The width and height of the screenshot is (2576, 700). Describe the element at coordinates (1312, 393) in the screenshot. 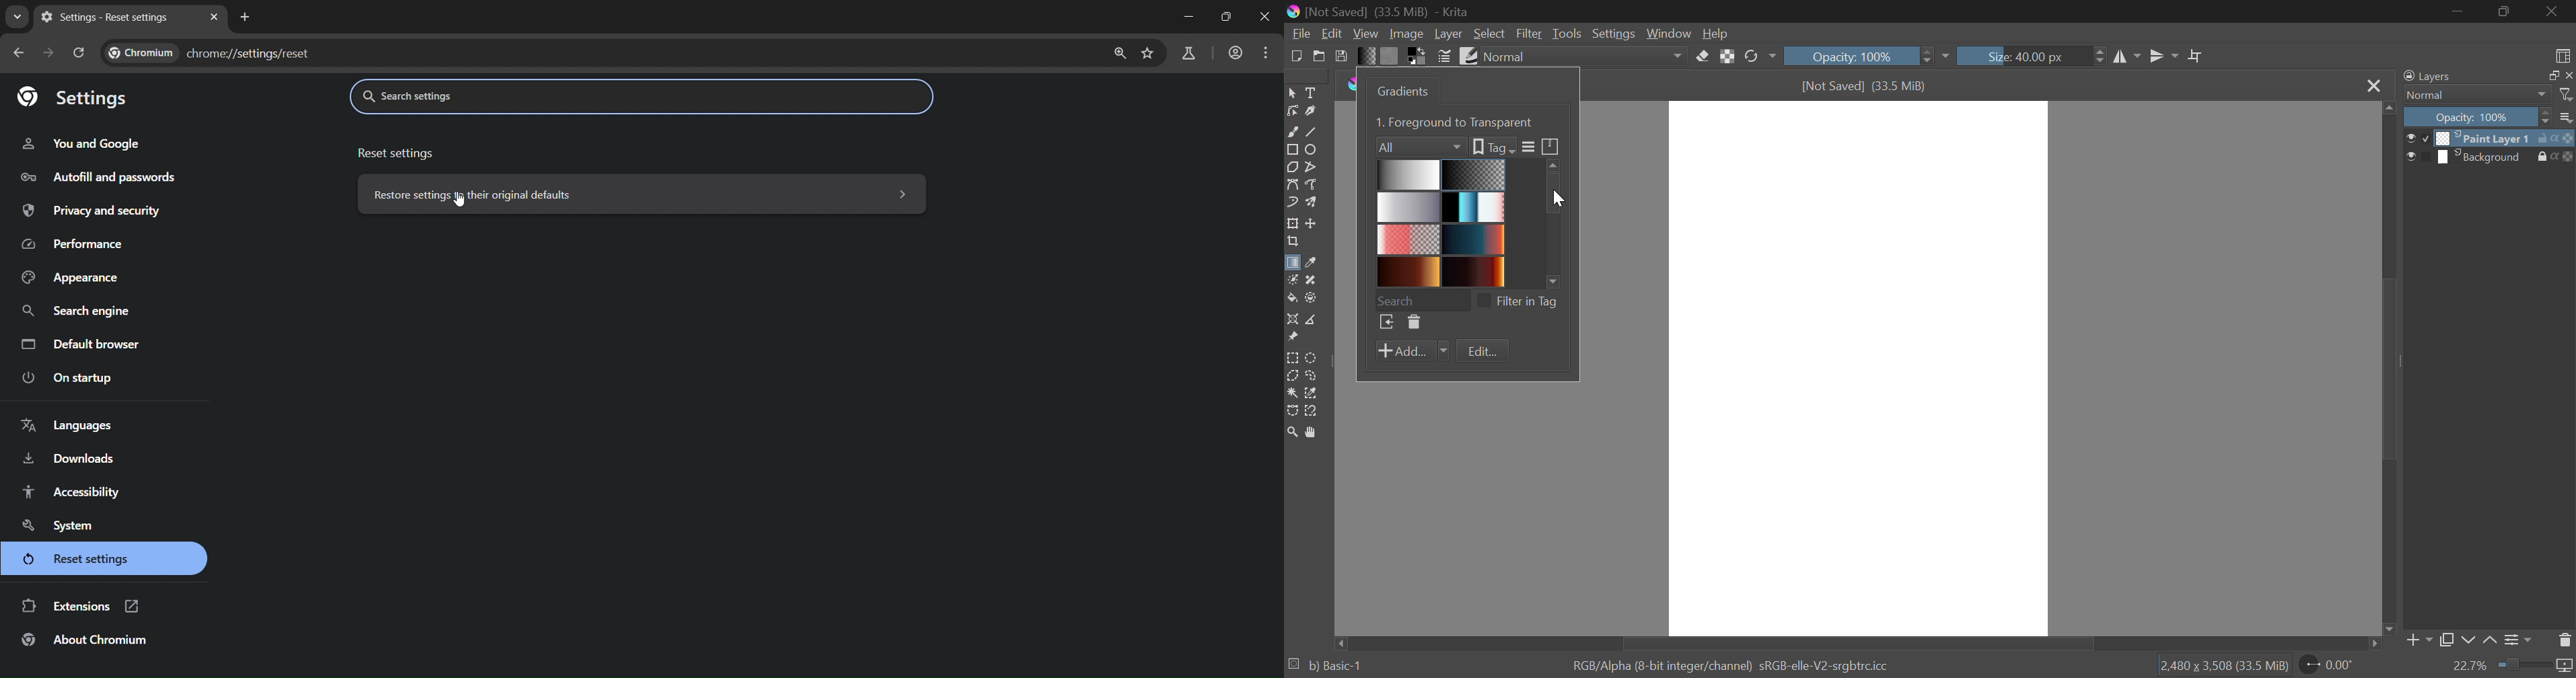

I see `Similar Color Selection` at that location.